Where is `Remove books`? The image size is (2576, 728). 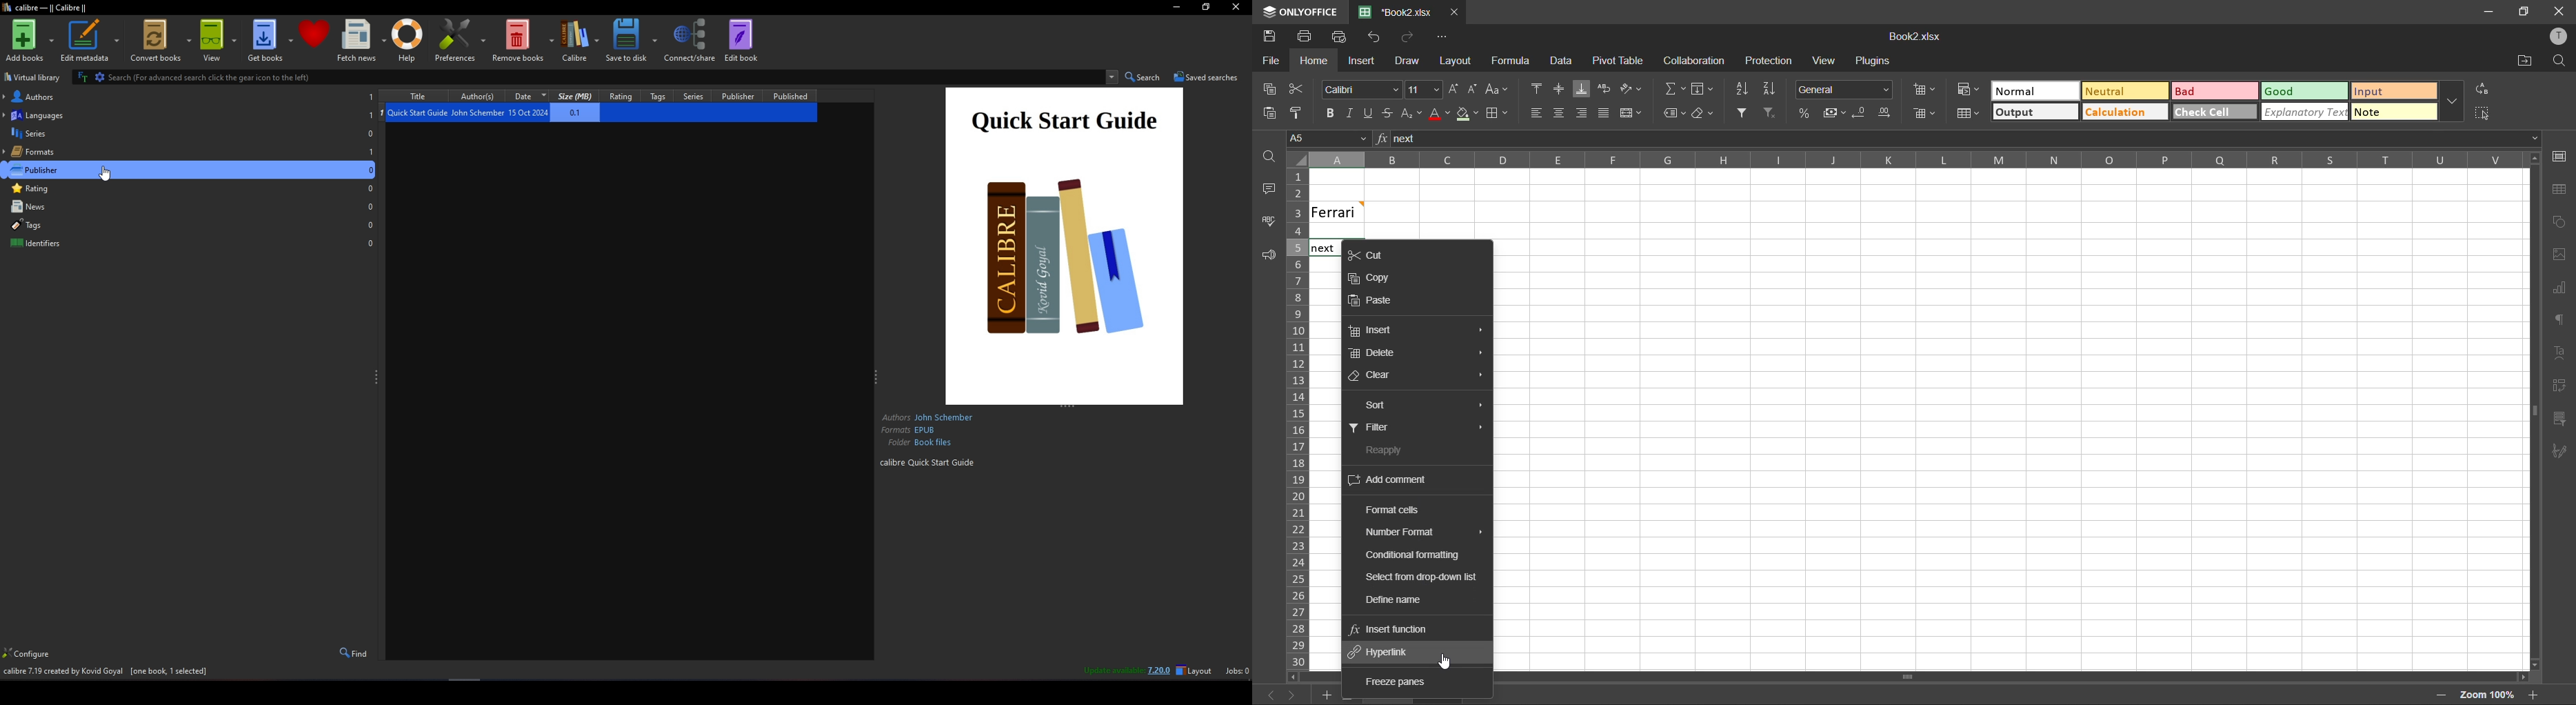
Remove books is located at coordinates (524, 40).